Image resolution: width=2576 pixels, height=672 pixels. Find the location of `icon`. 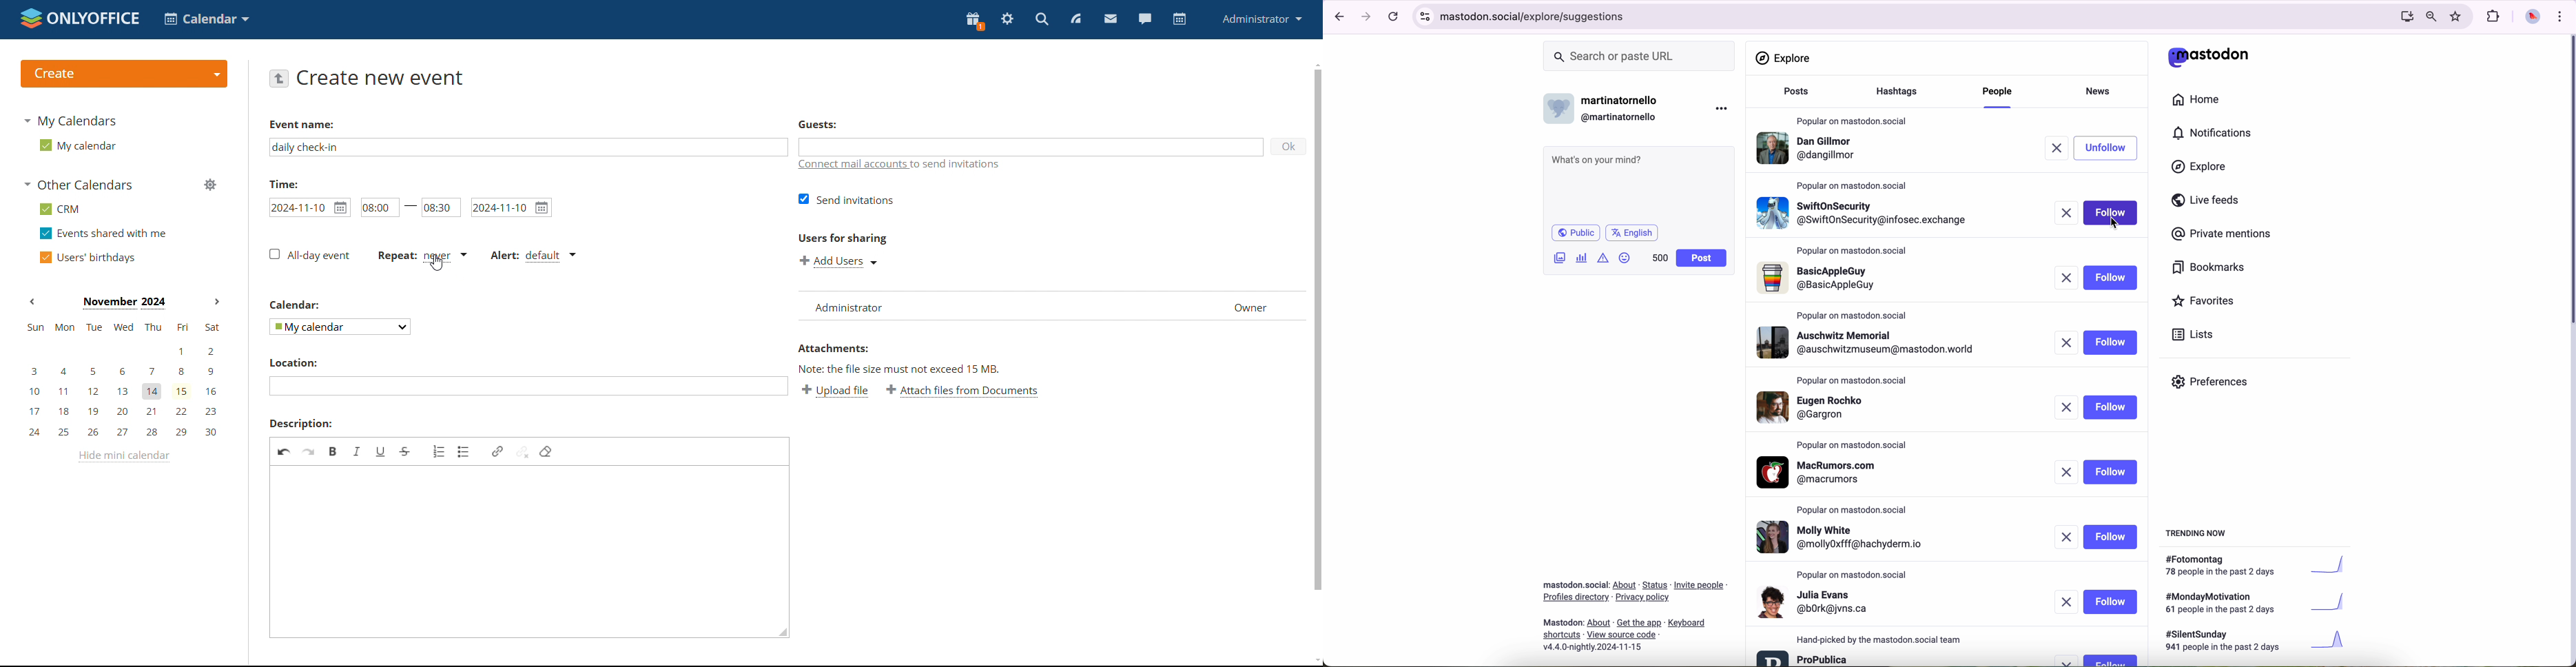

icon is located at coordinates (1604, 257).